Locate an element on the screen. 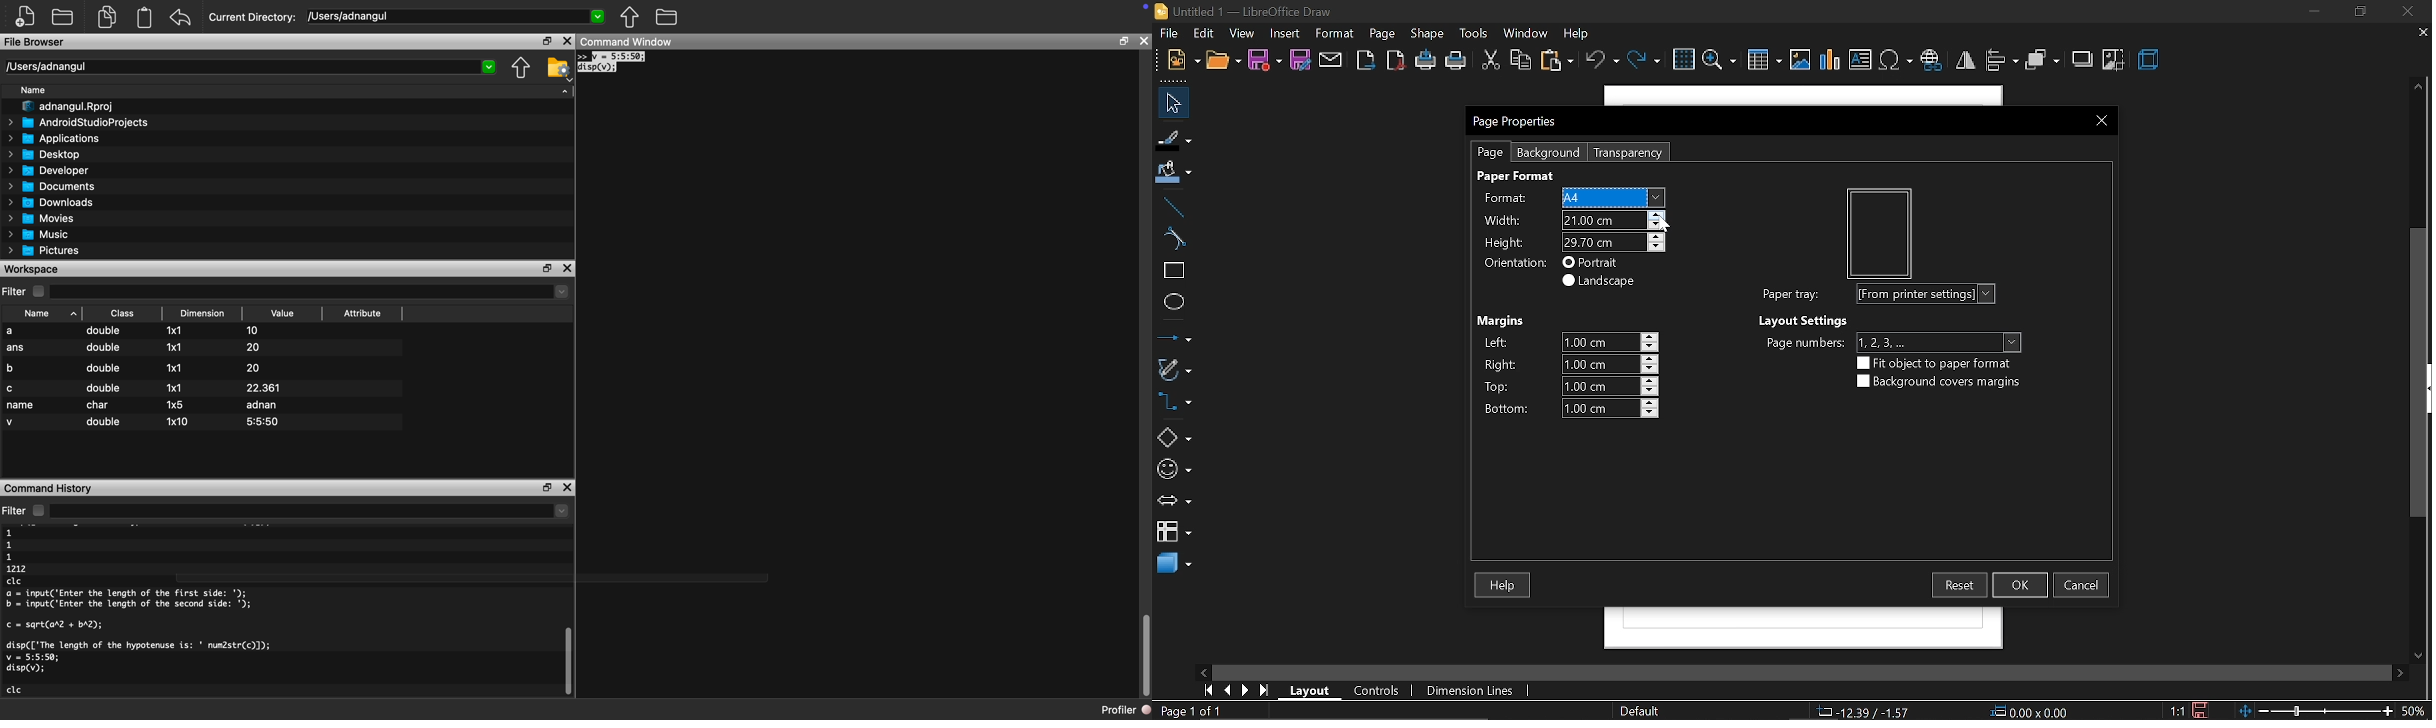  export as pdf is located at coordinates (1395, 62).